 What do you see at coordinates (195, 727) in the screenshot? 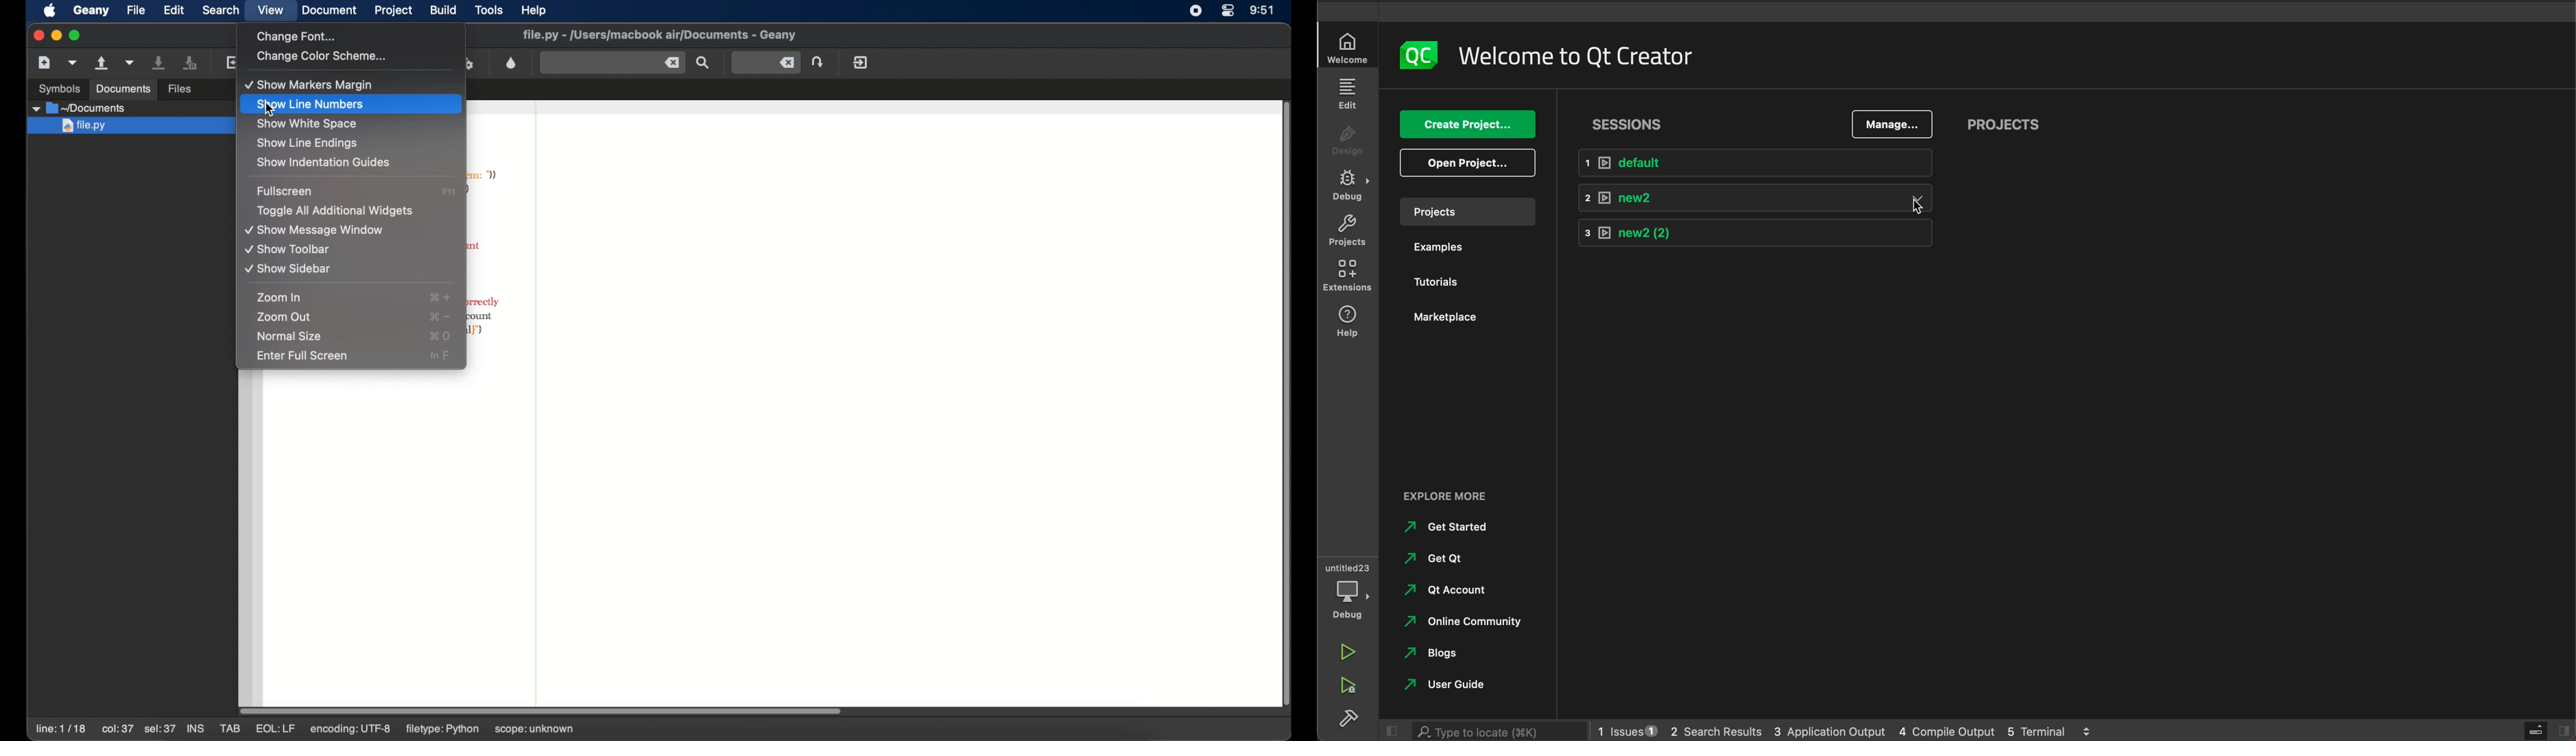
I see `ins` at bounding box center [195, 727].